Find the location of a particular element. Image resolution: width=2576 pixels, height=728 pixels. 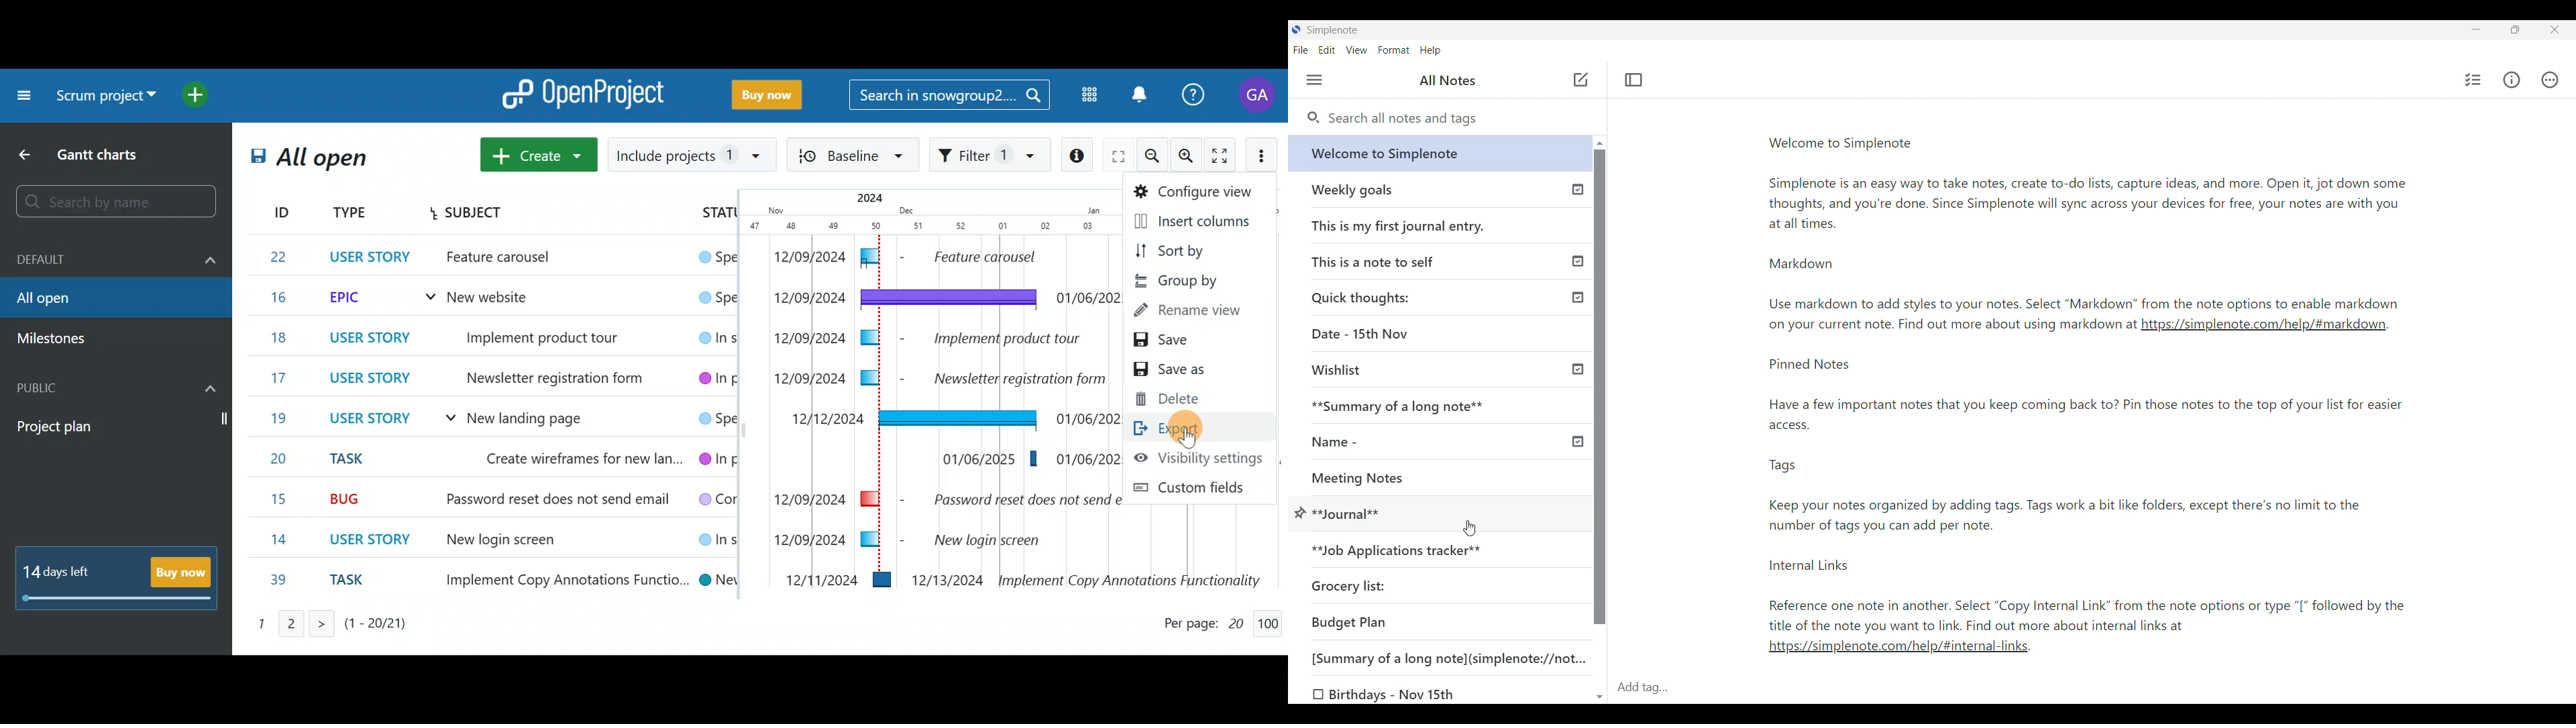

weekly goals is located at coordinates (1438, 189).